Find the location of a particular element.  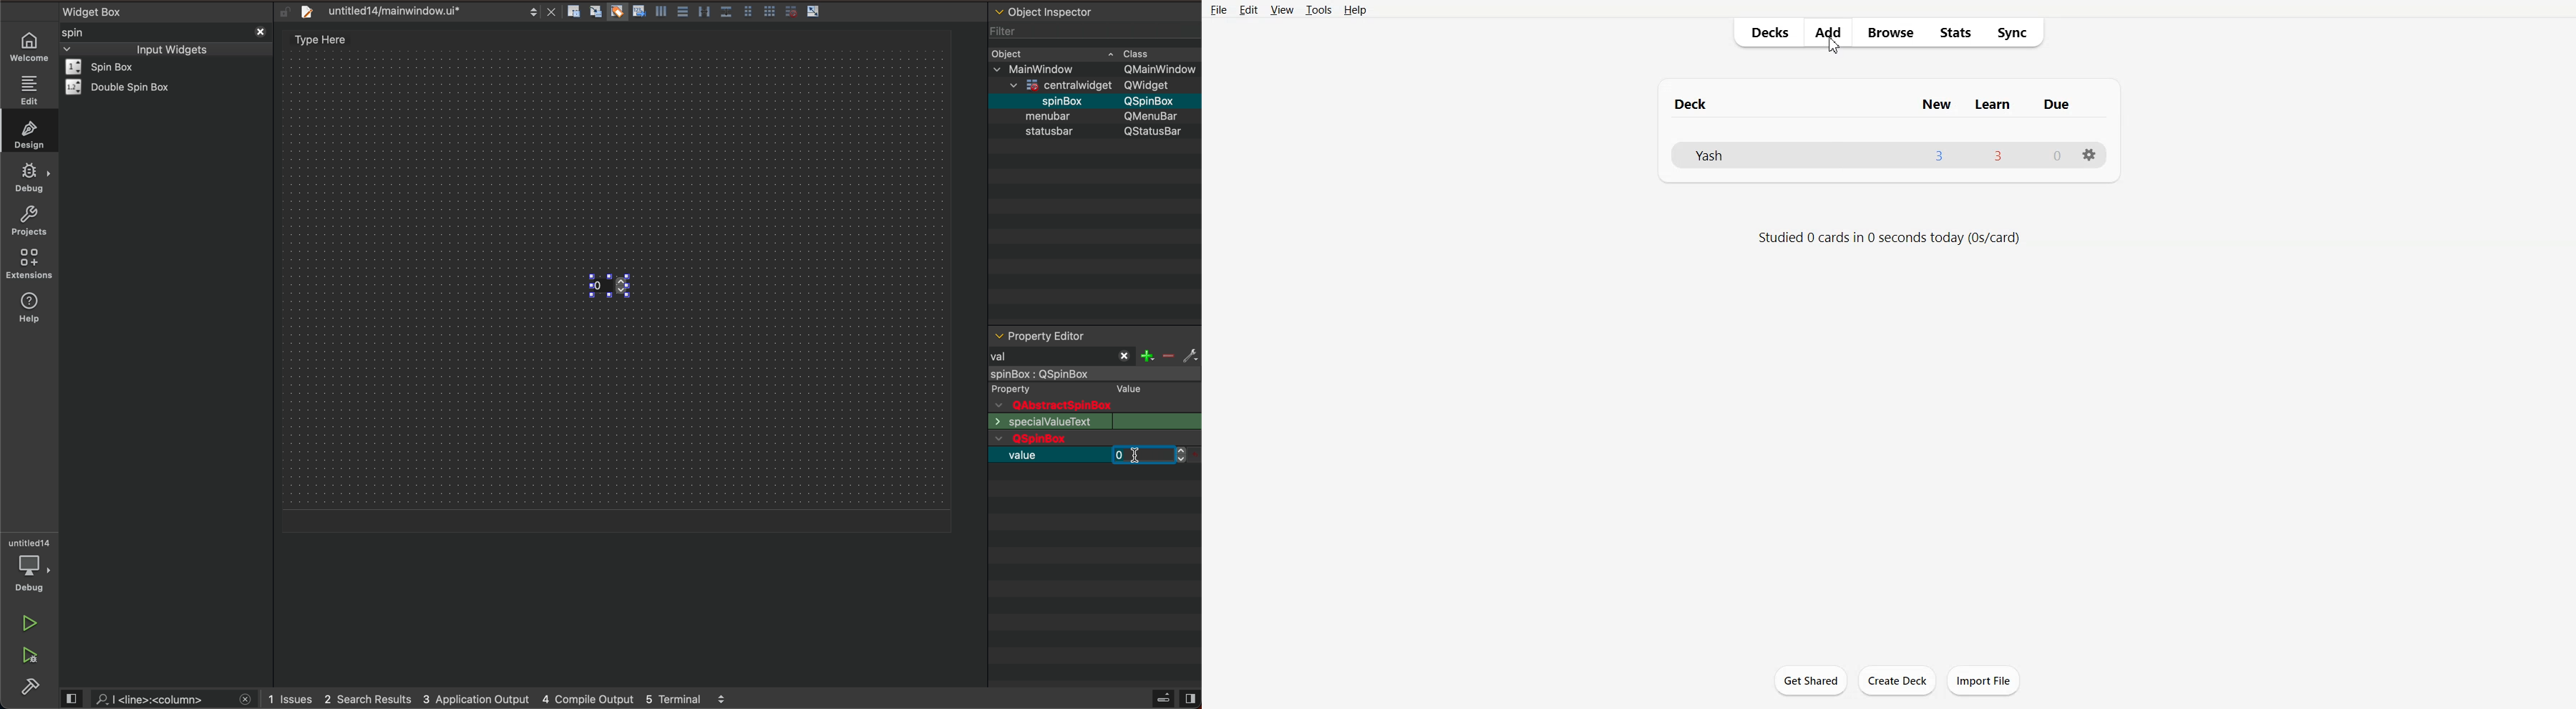

key up is located at coordinates (626, 288).